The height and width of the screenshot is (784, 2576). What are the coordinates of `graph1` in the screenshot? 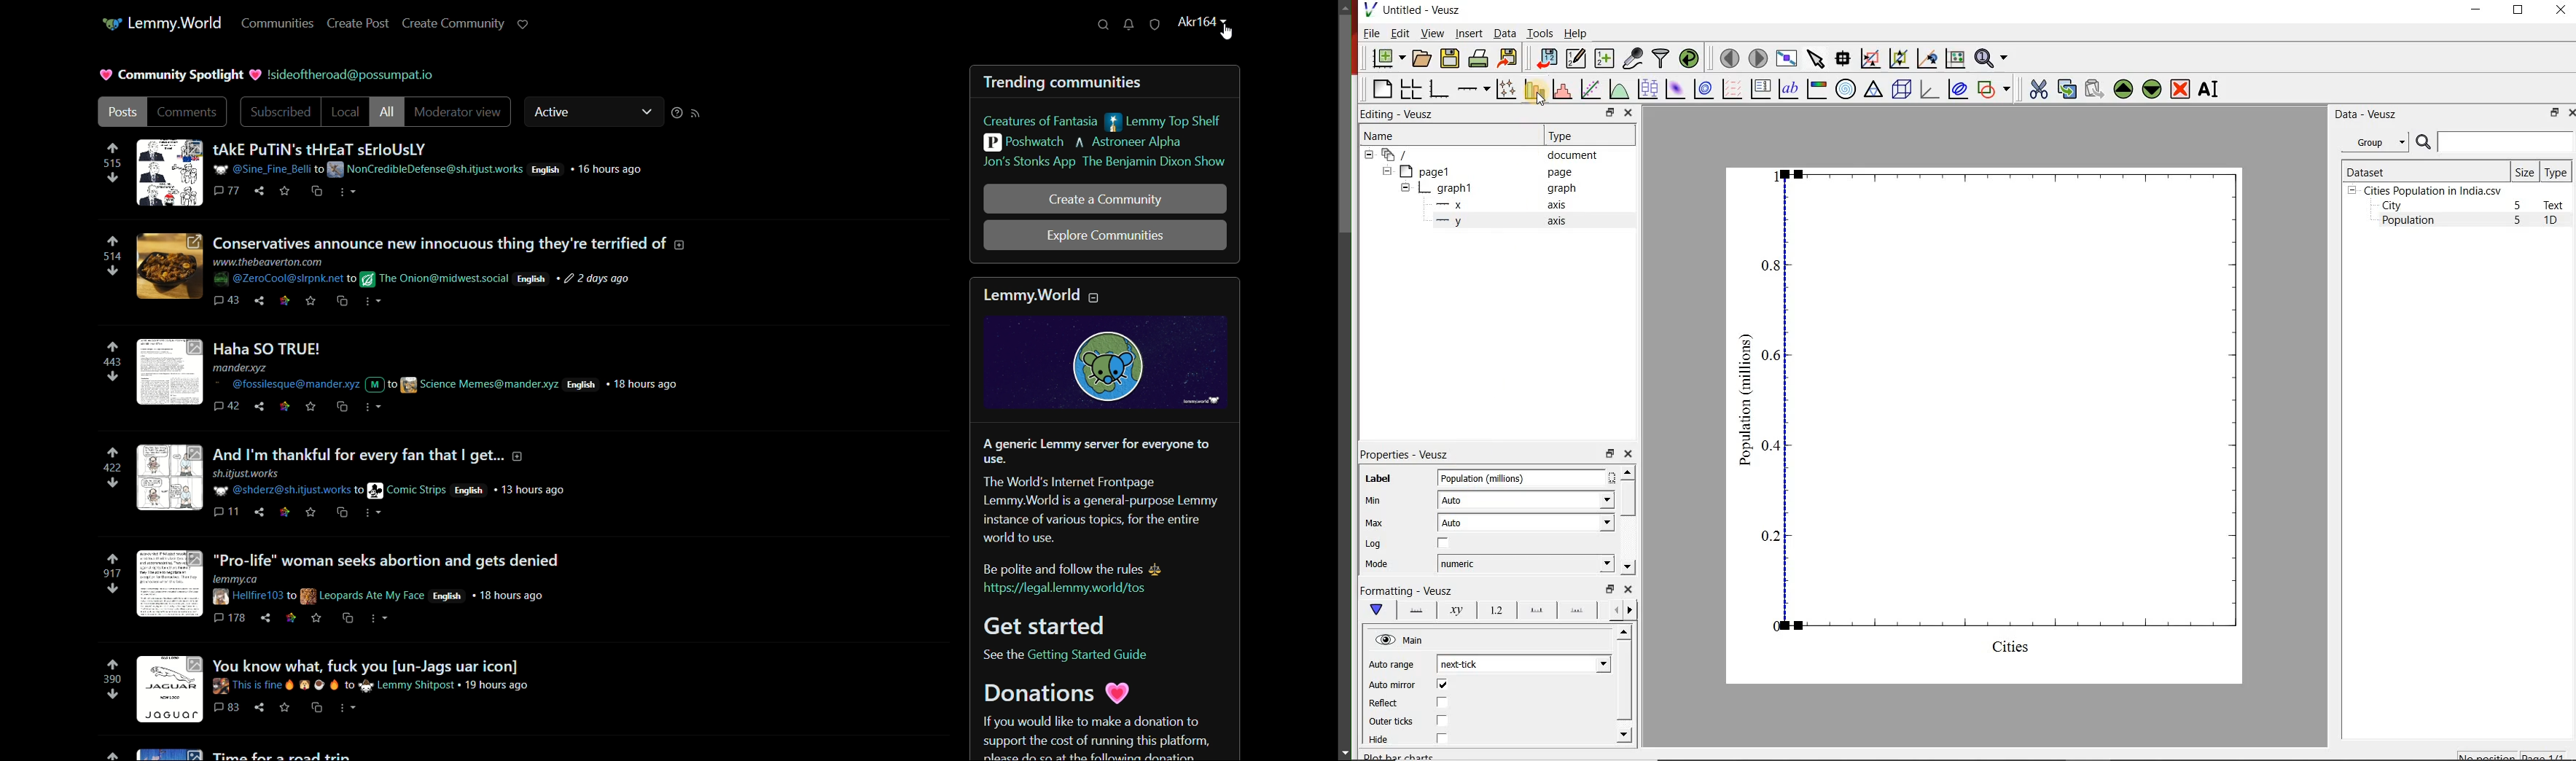 It's located at (1491, 188).